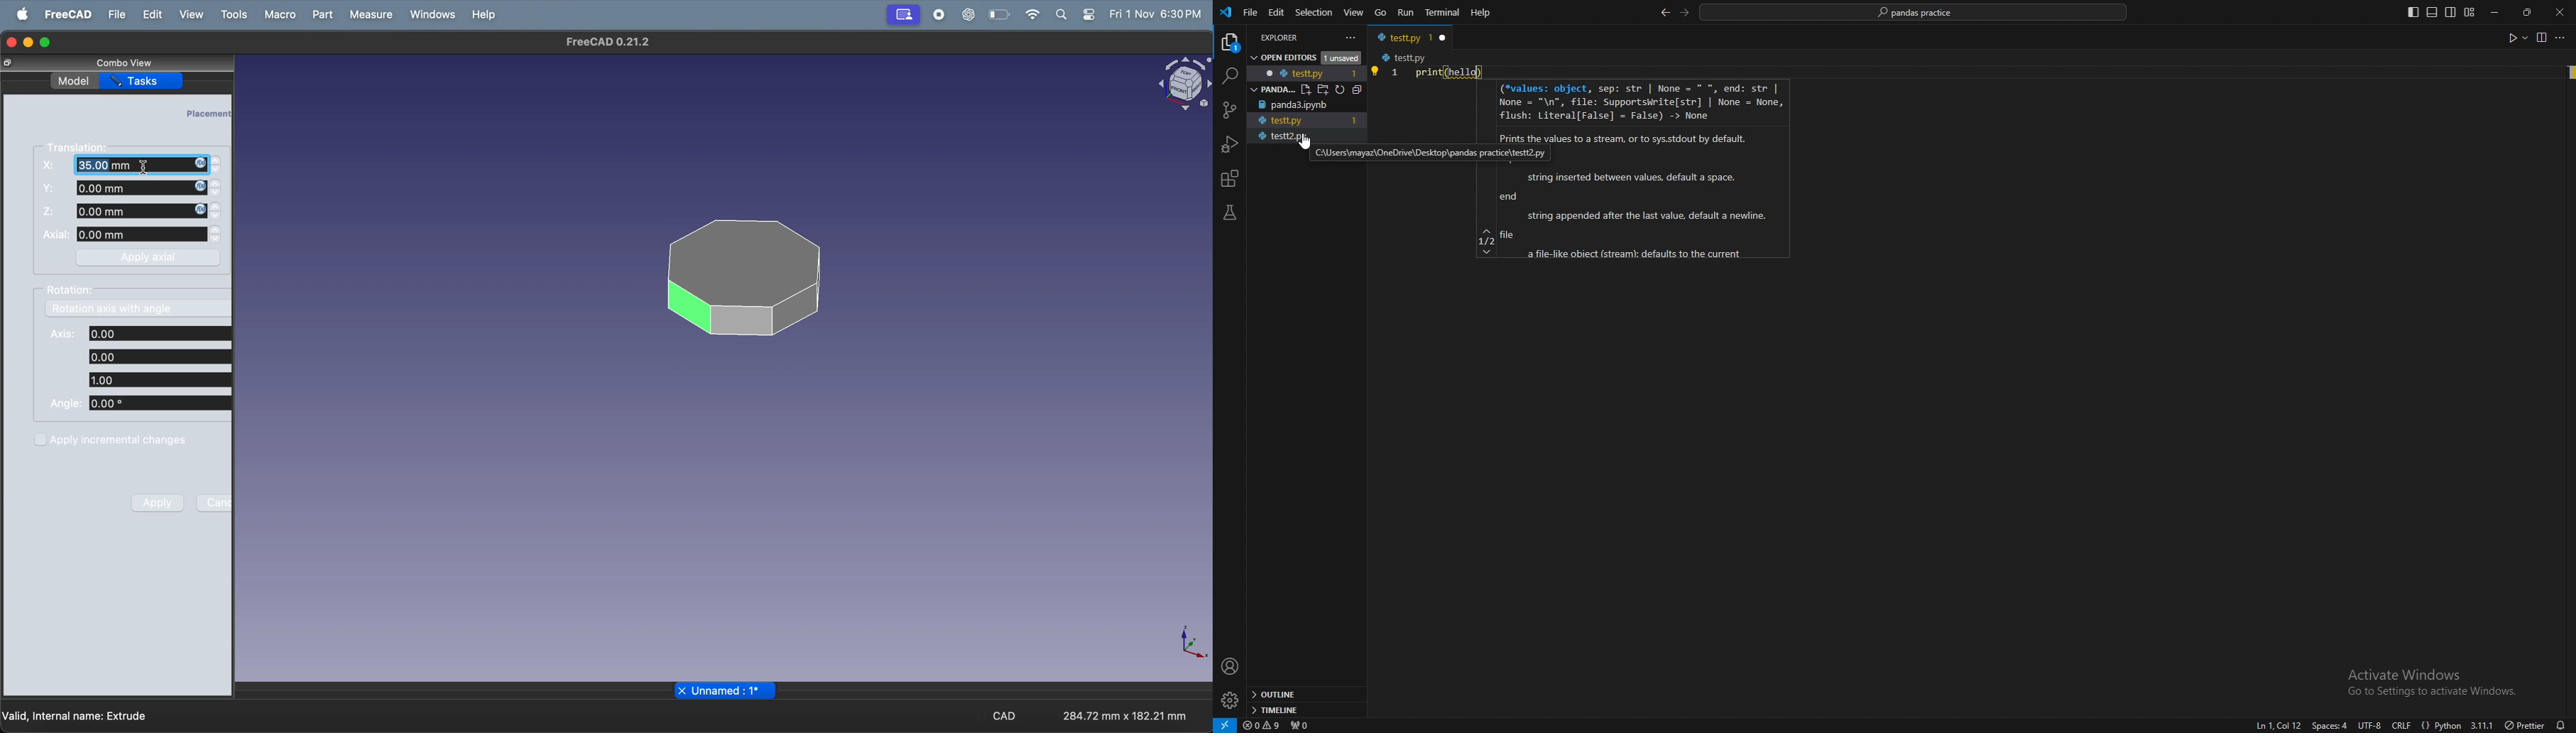  What do you see at coordinates (2560, 12) in the screenshot?
I see `close` at bounding box center [2560, 12].